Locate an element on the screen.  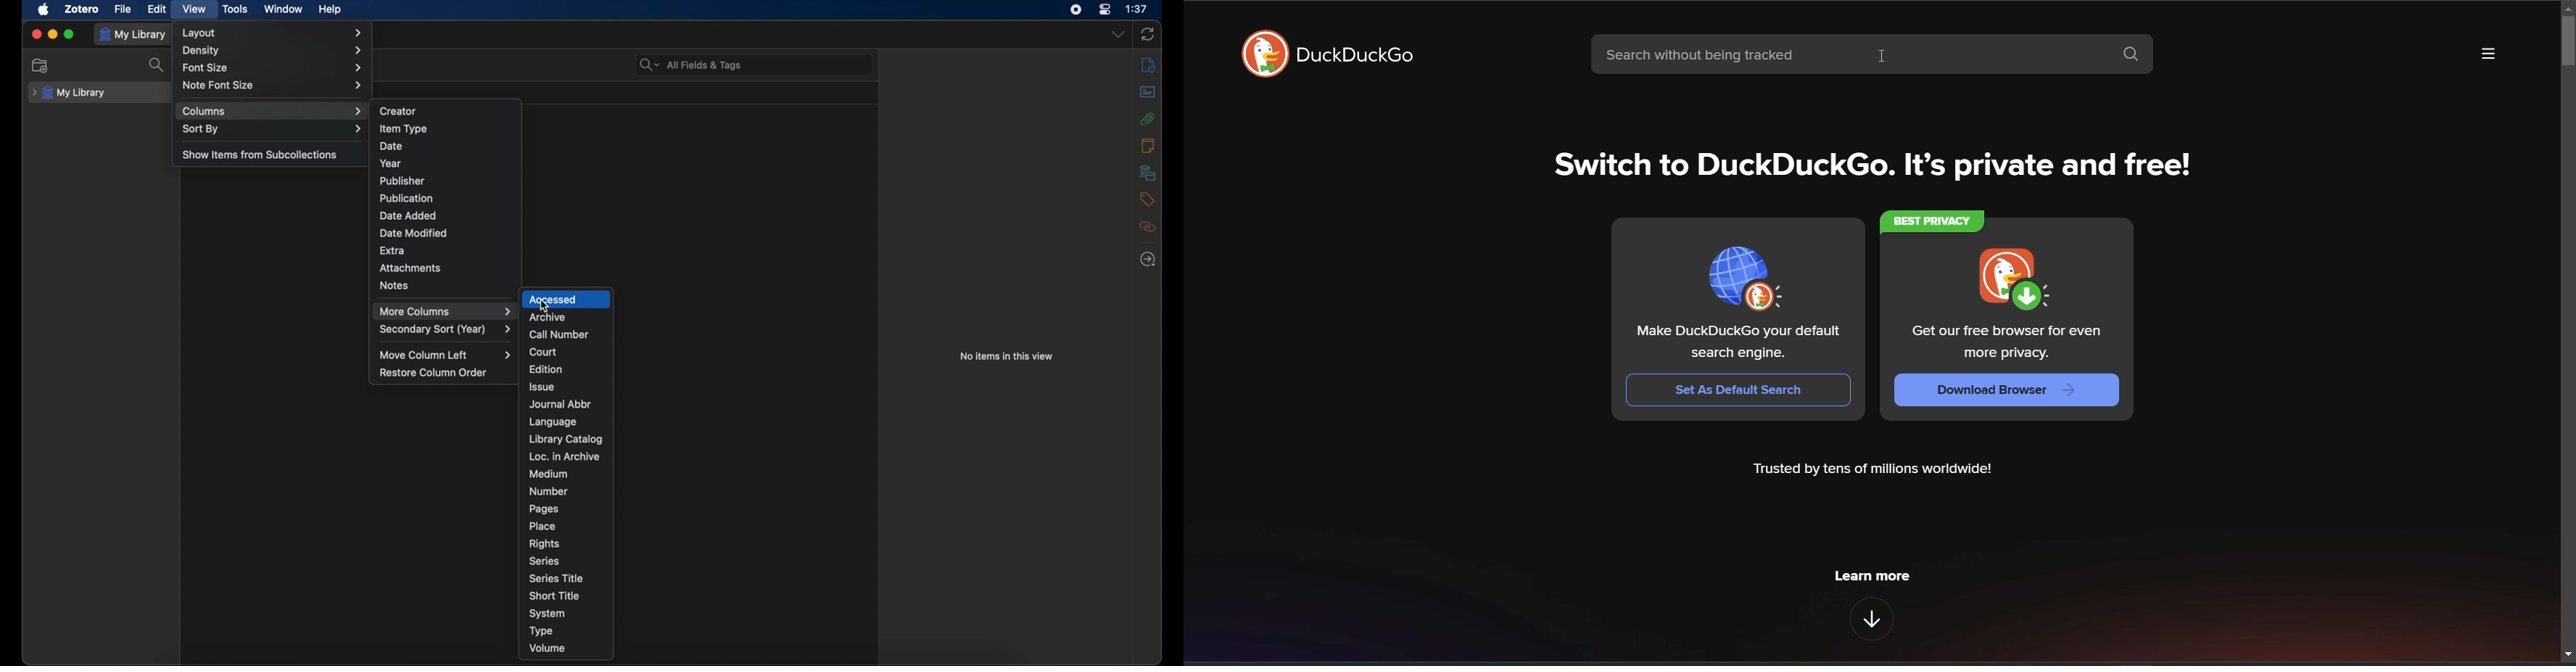
screen recorder is located at coordinates (1076, 9).